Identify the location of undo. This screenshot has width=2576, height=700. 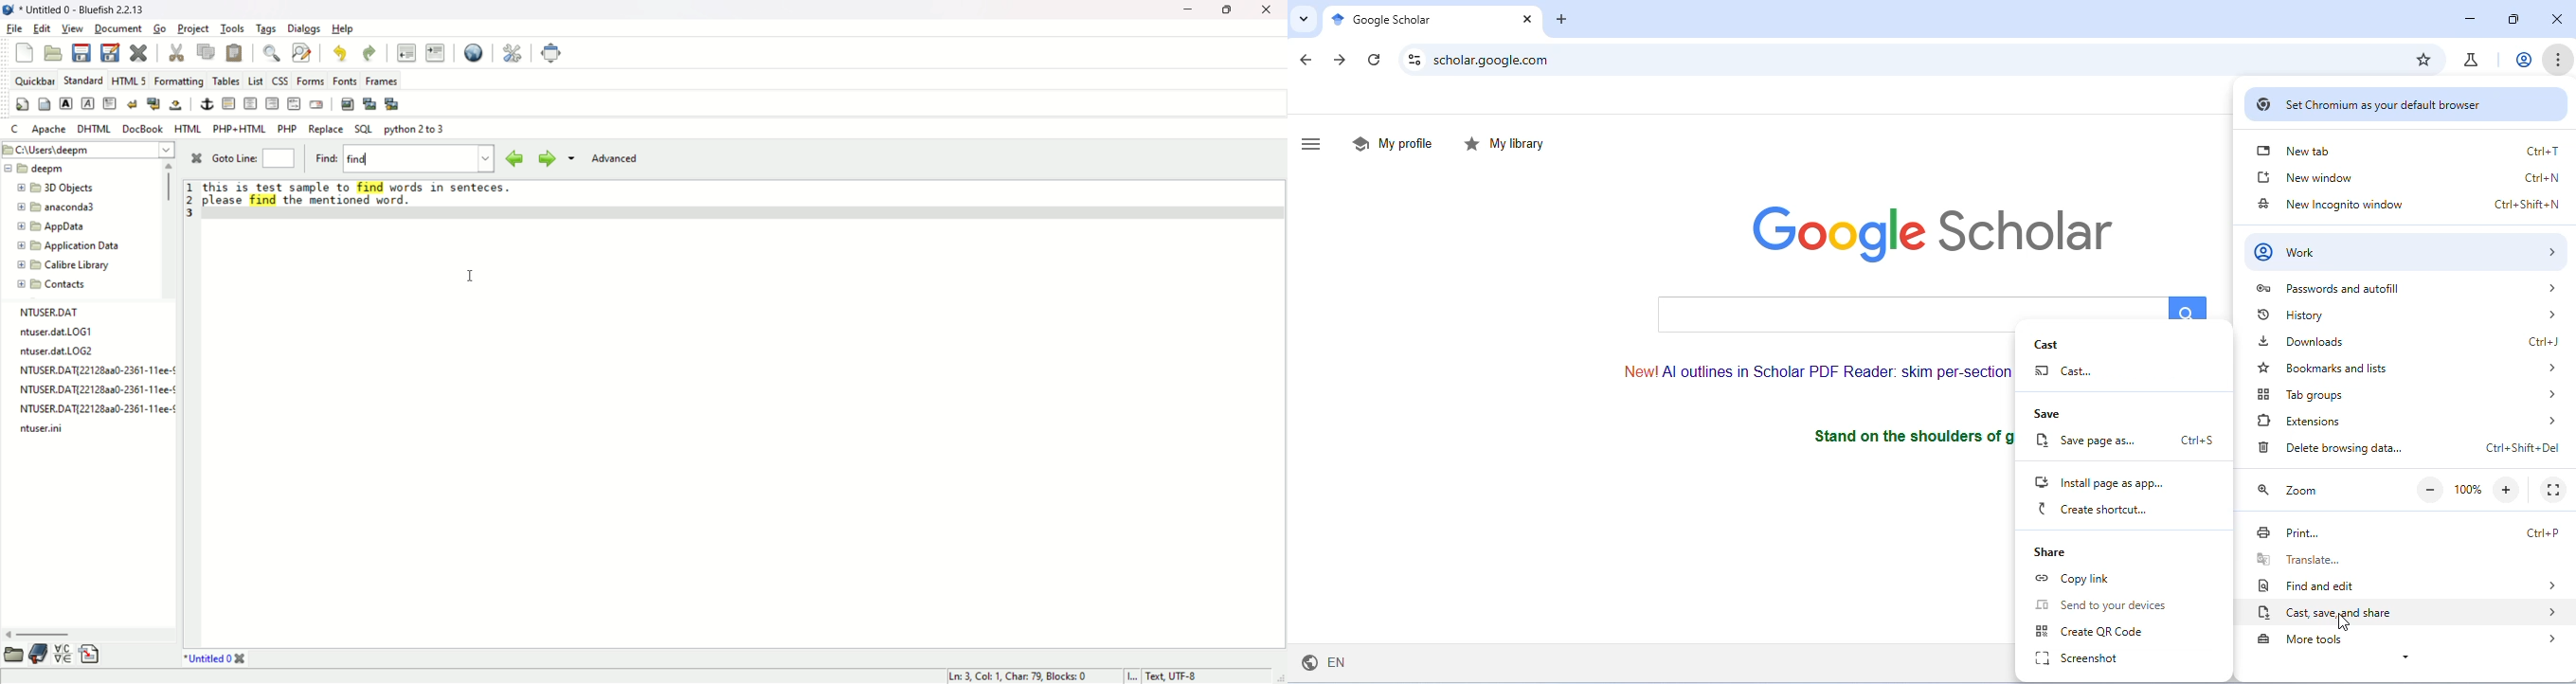
(339, 53).